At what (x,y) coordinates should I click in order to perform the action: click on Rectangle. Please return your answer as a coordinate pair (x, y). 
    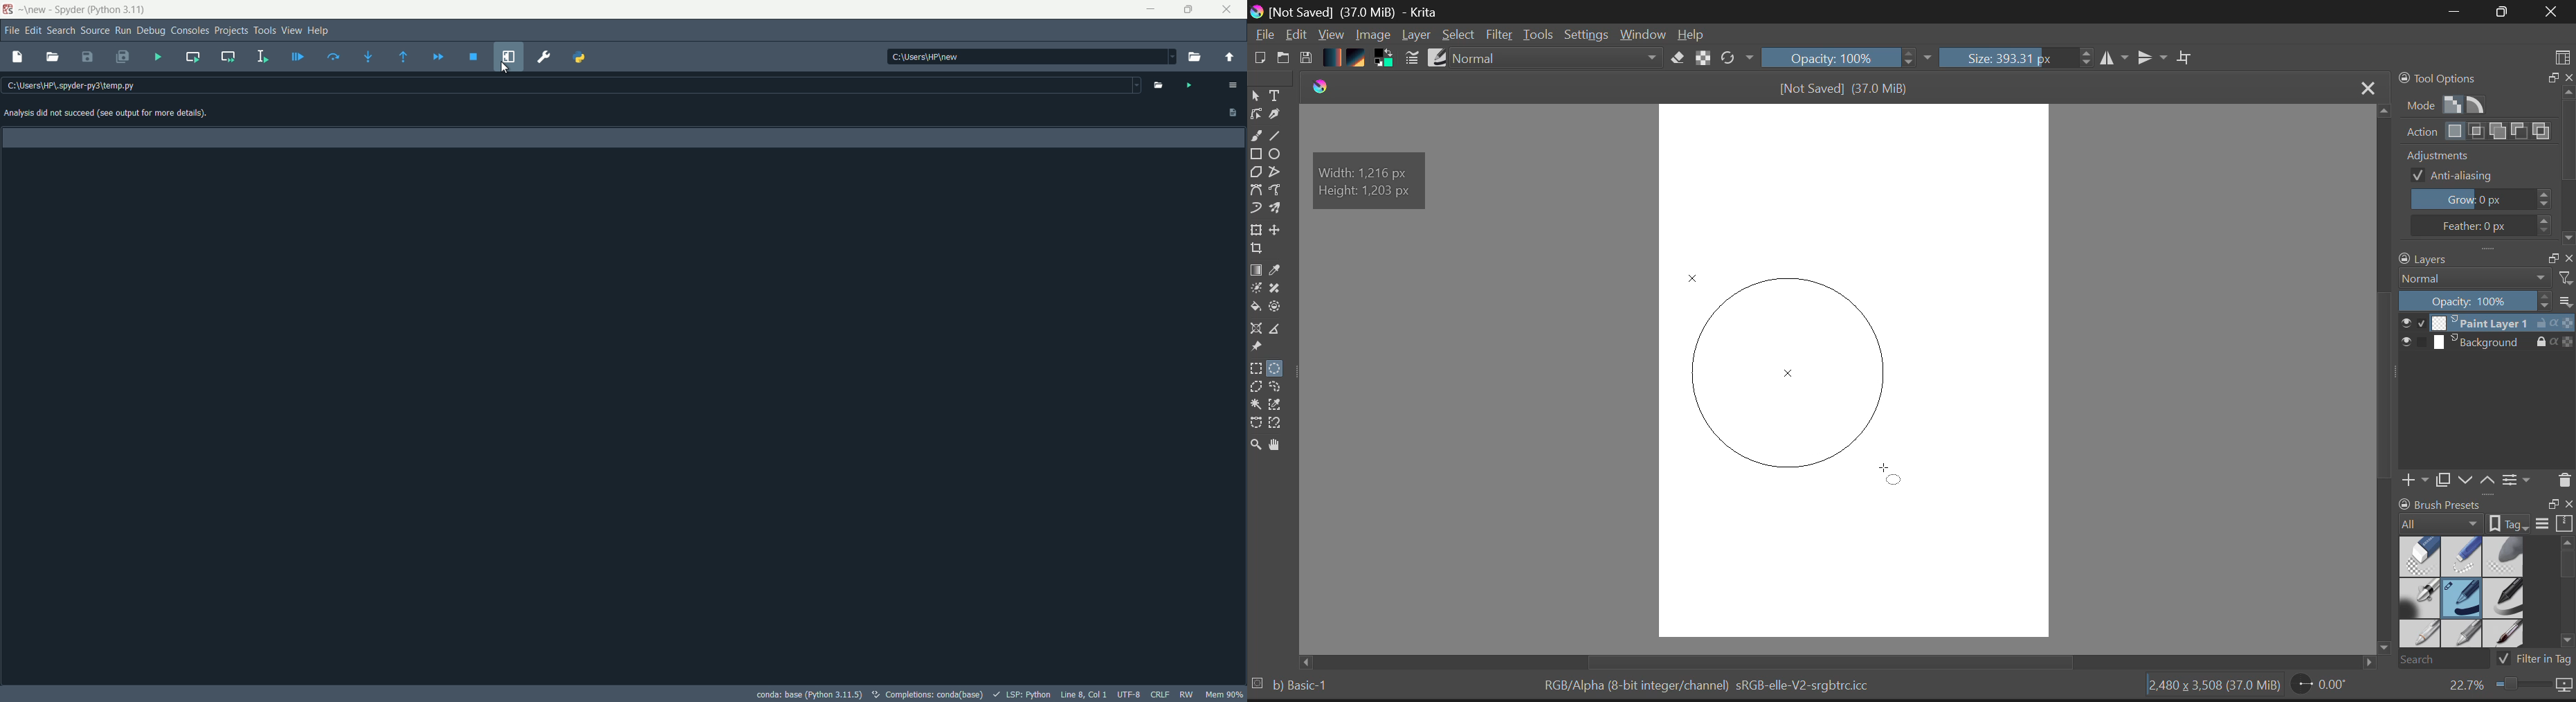
    Looking at the image, I should click on (1258, 156).